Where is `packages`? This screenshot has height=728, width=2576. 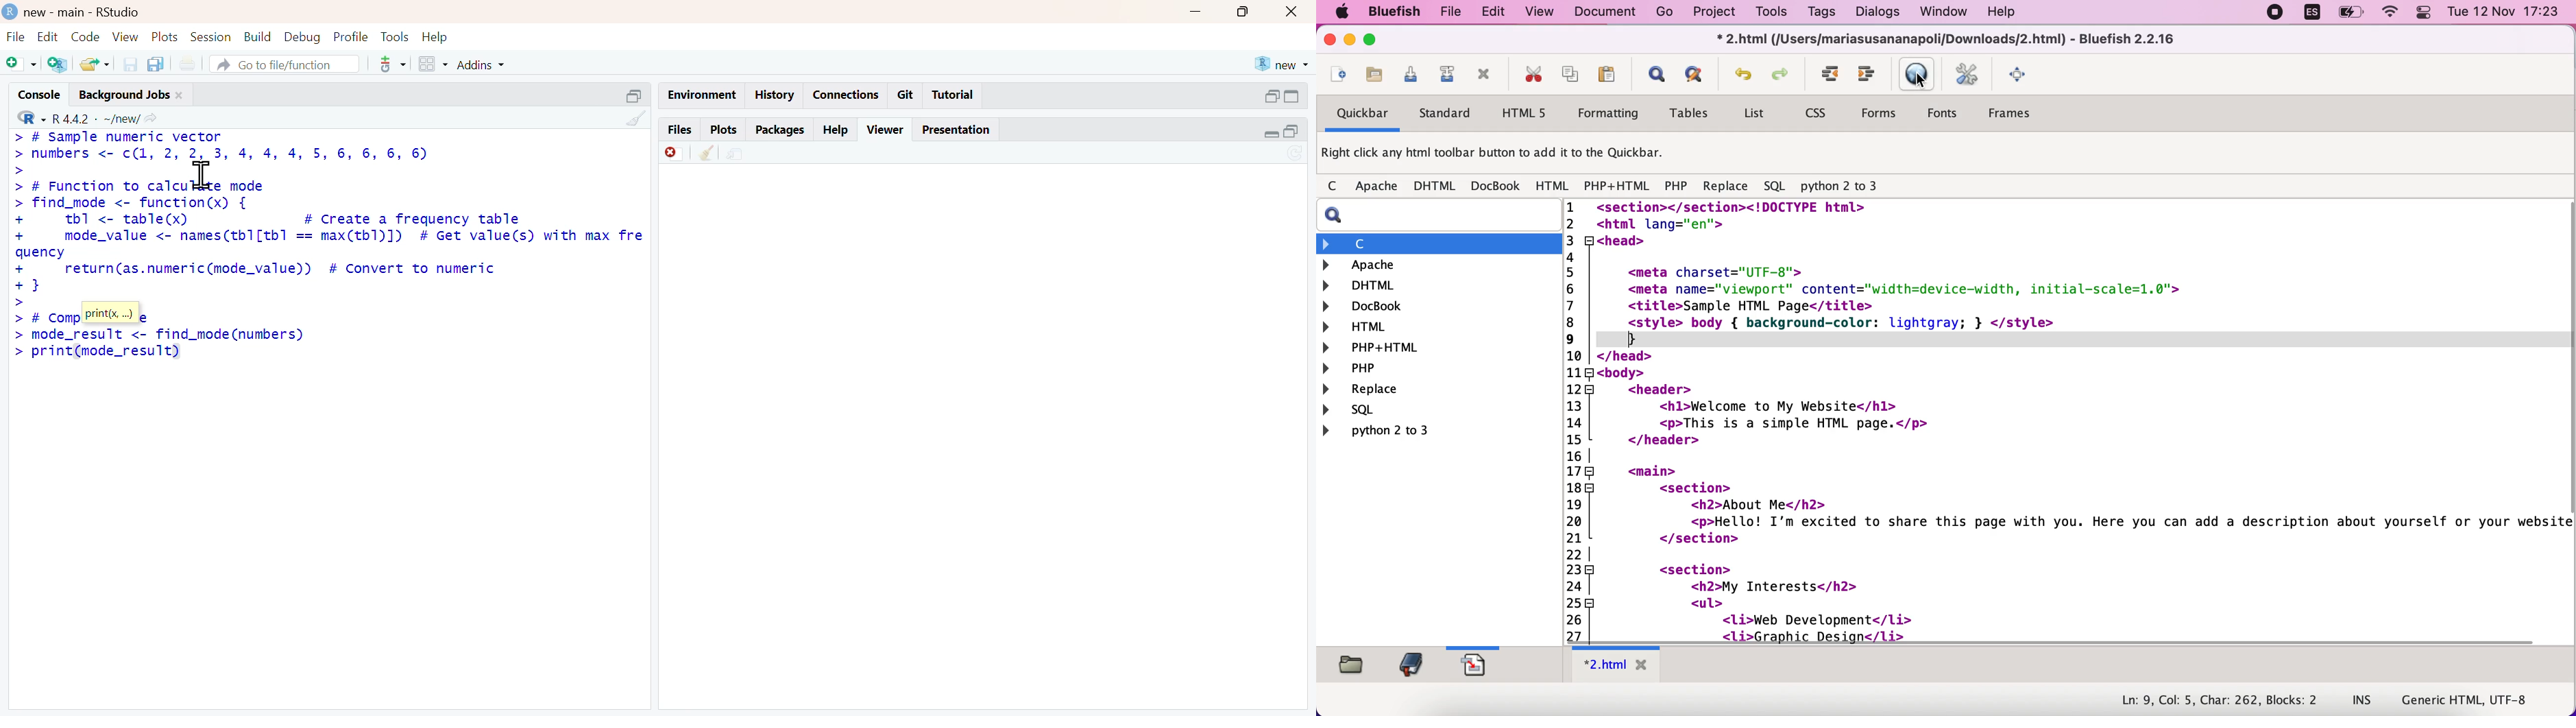 packages is located at coordinates (781, 132).